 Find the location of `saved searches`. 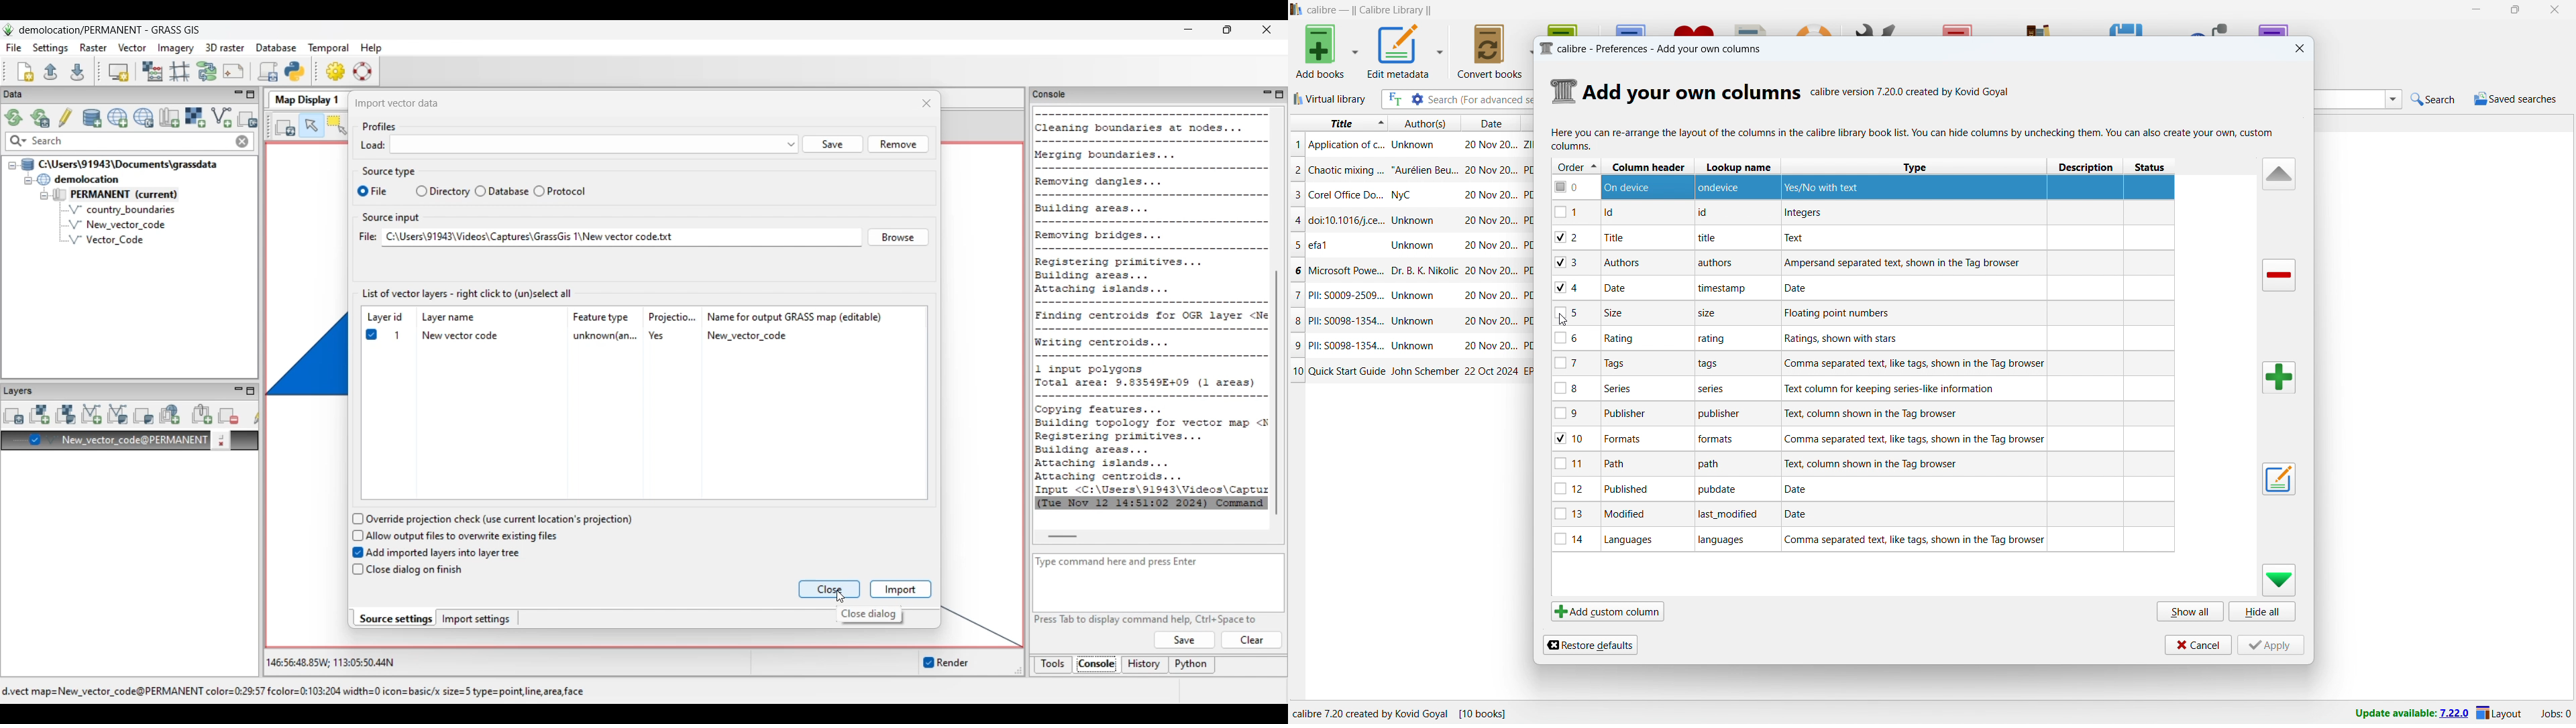

saved searches is located at coordinates (2514, 99).